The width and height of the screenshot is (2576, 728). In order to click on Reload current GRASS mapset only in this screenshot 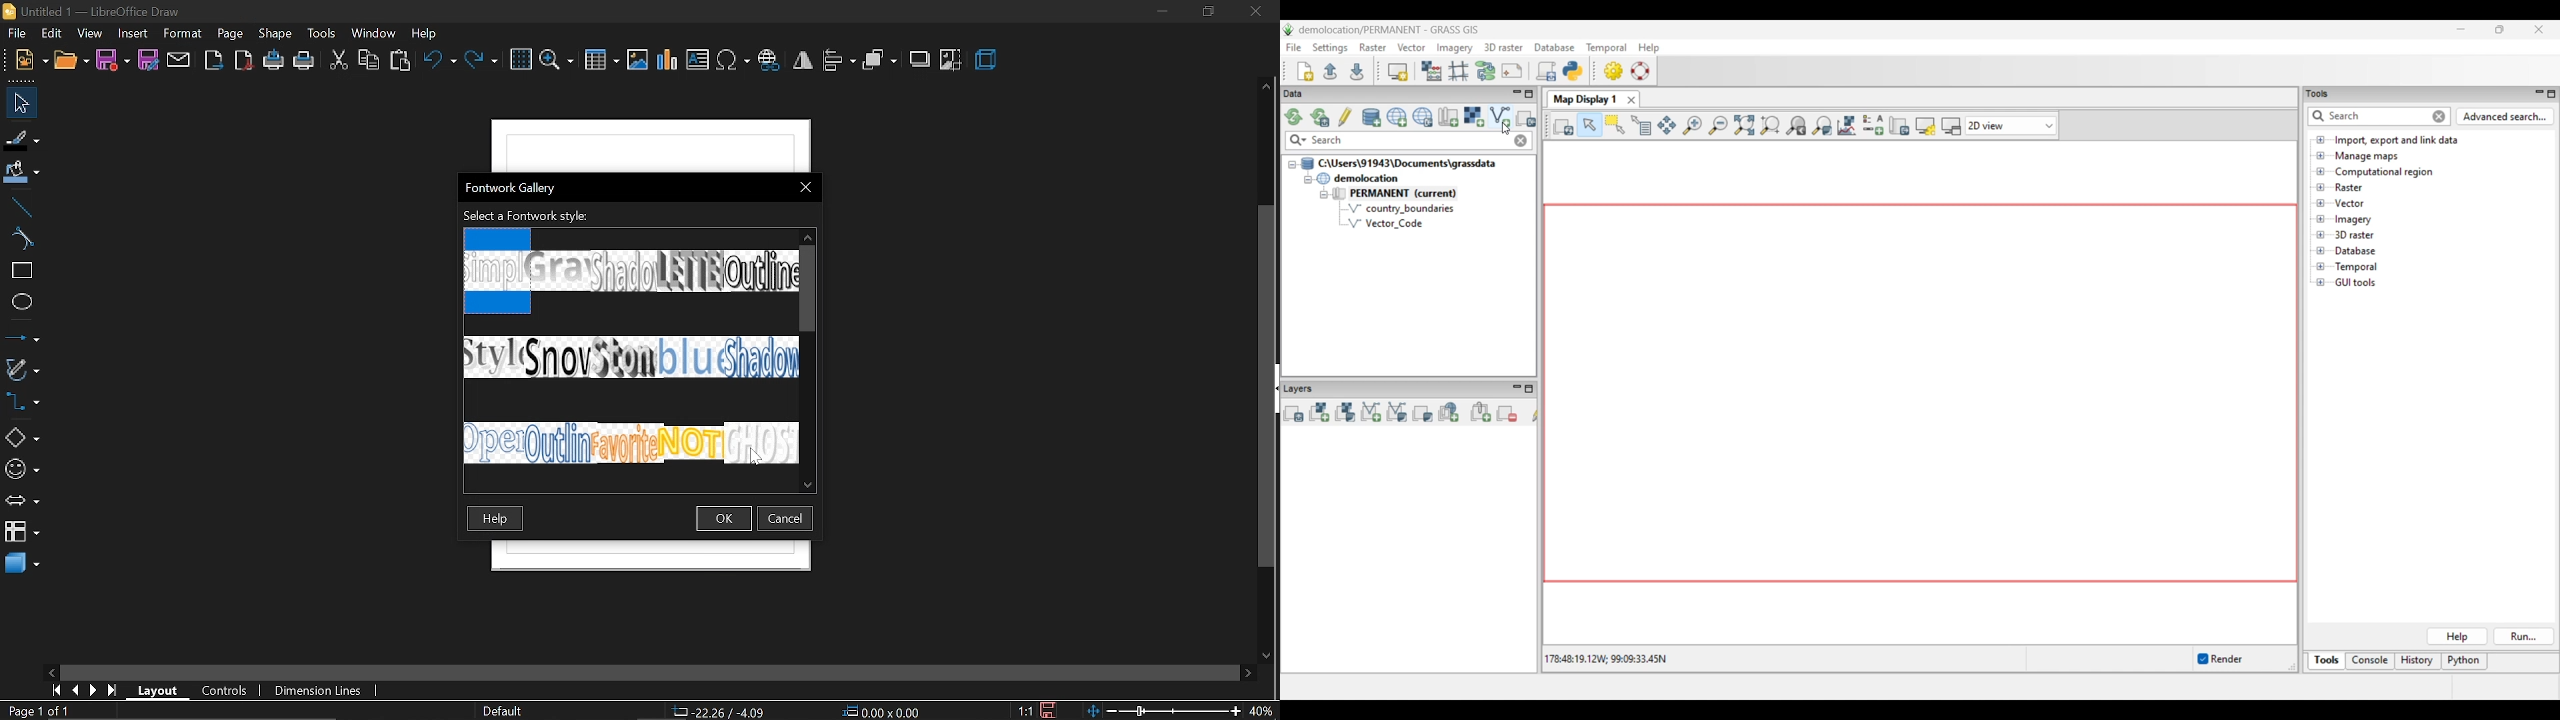, I will do `click(1320, 117)`.